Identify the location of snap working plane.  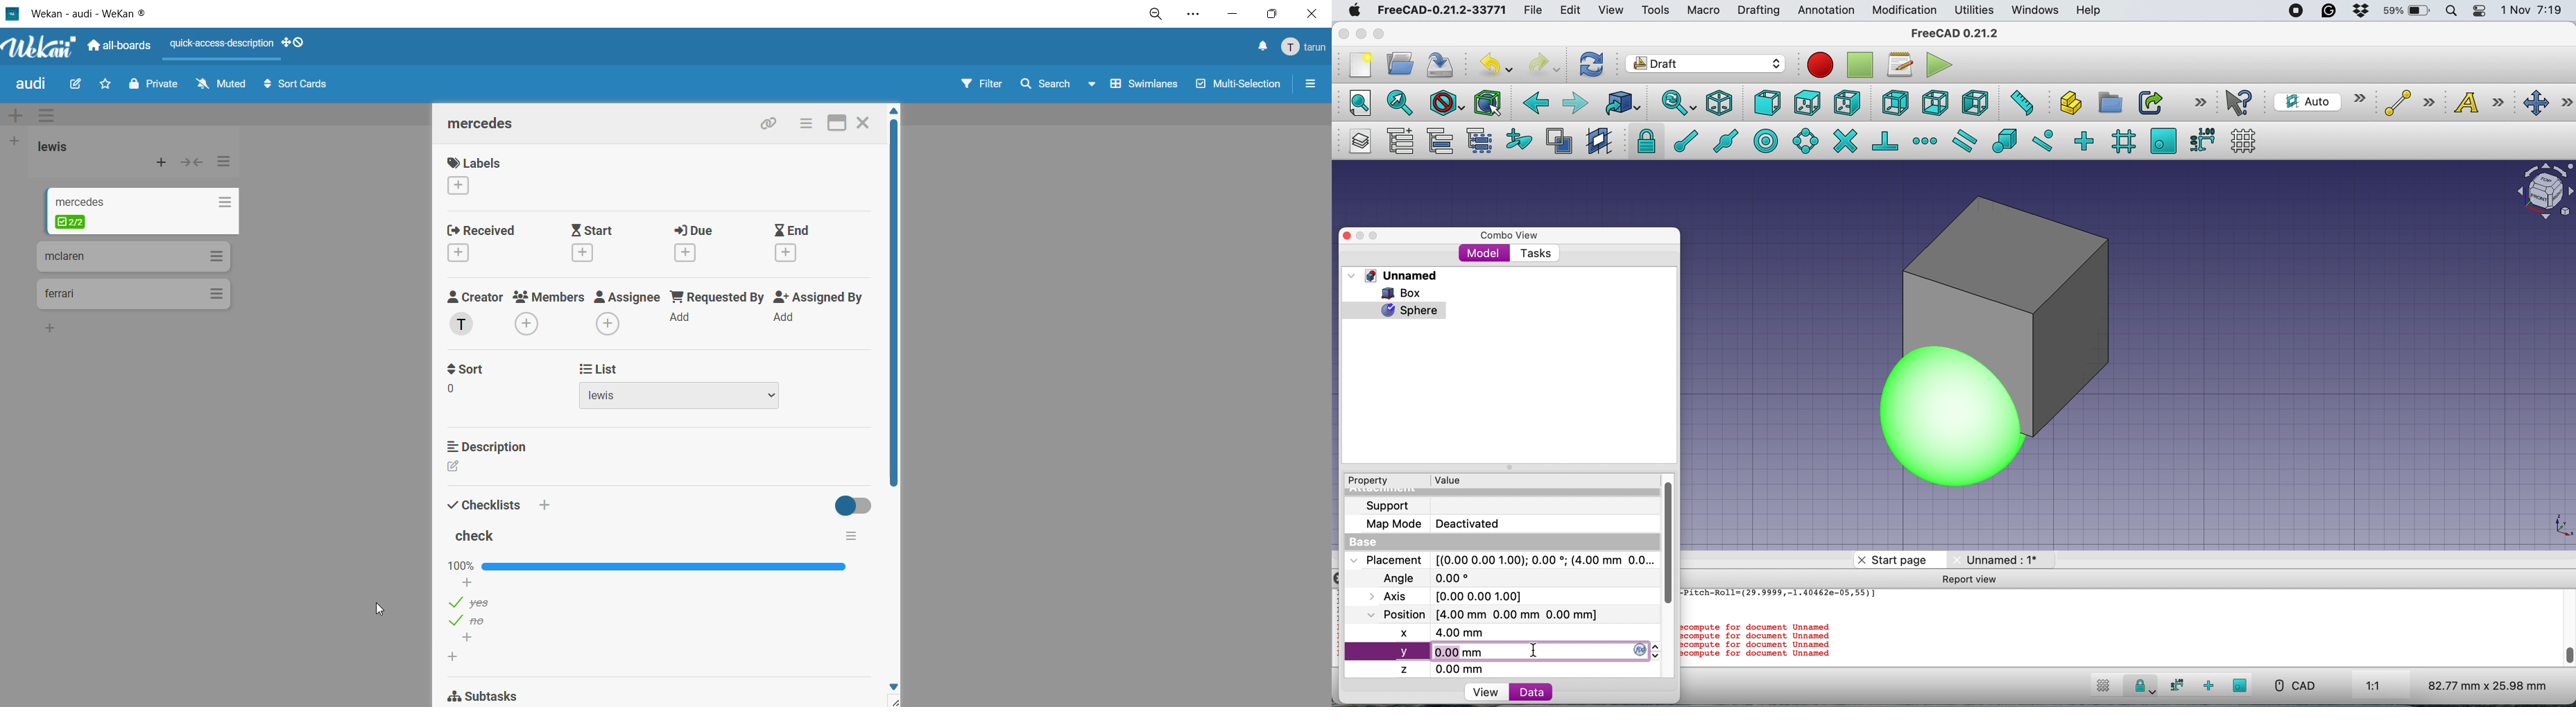
(2241, 685).